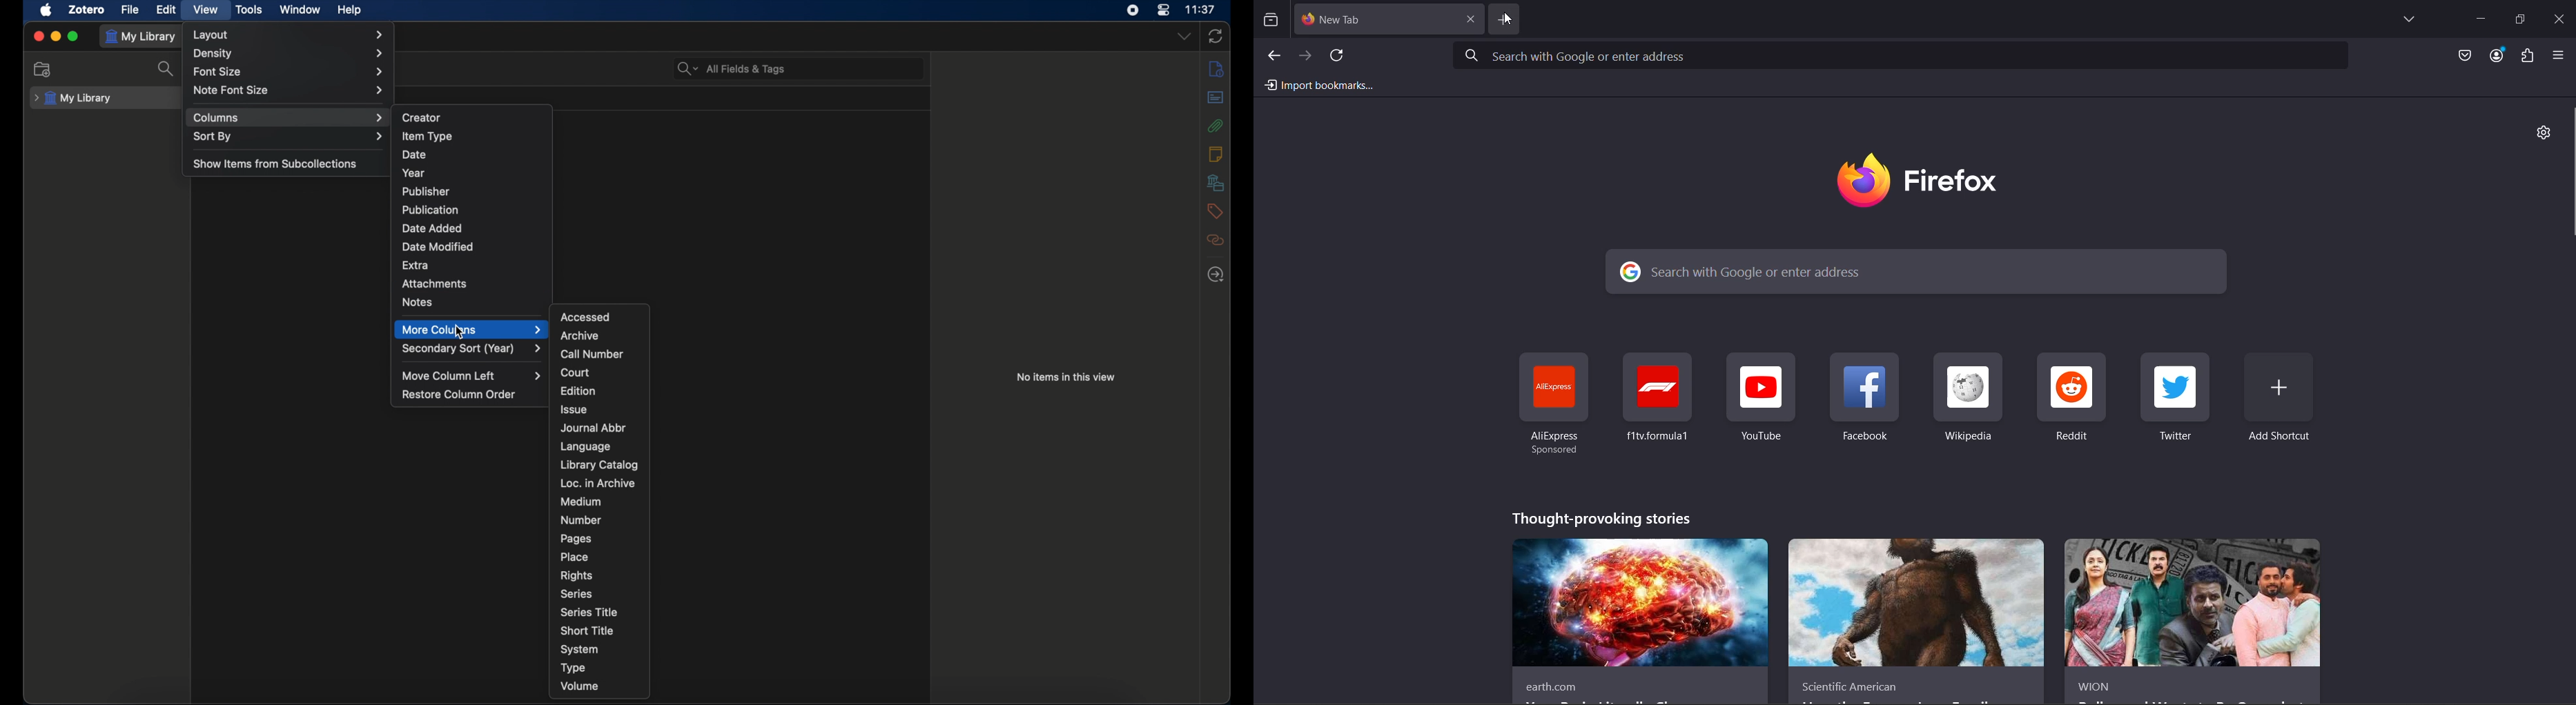 Image resolution: width=2576 pixels, height=728 pixels. Describe the element at coordinates (460, 333) in the screenshot. I see `cursor` at that location.